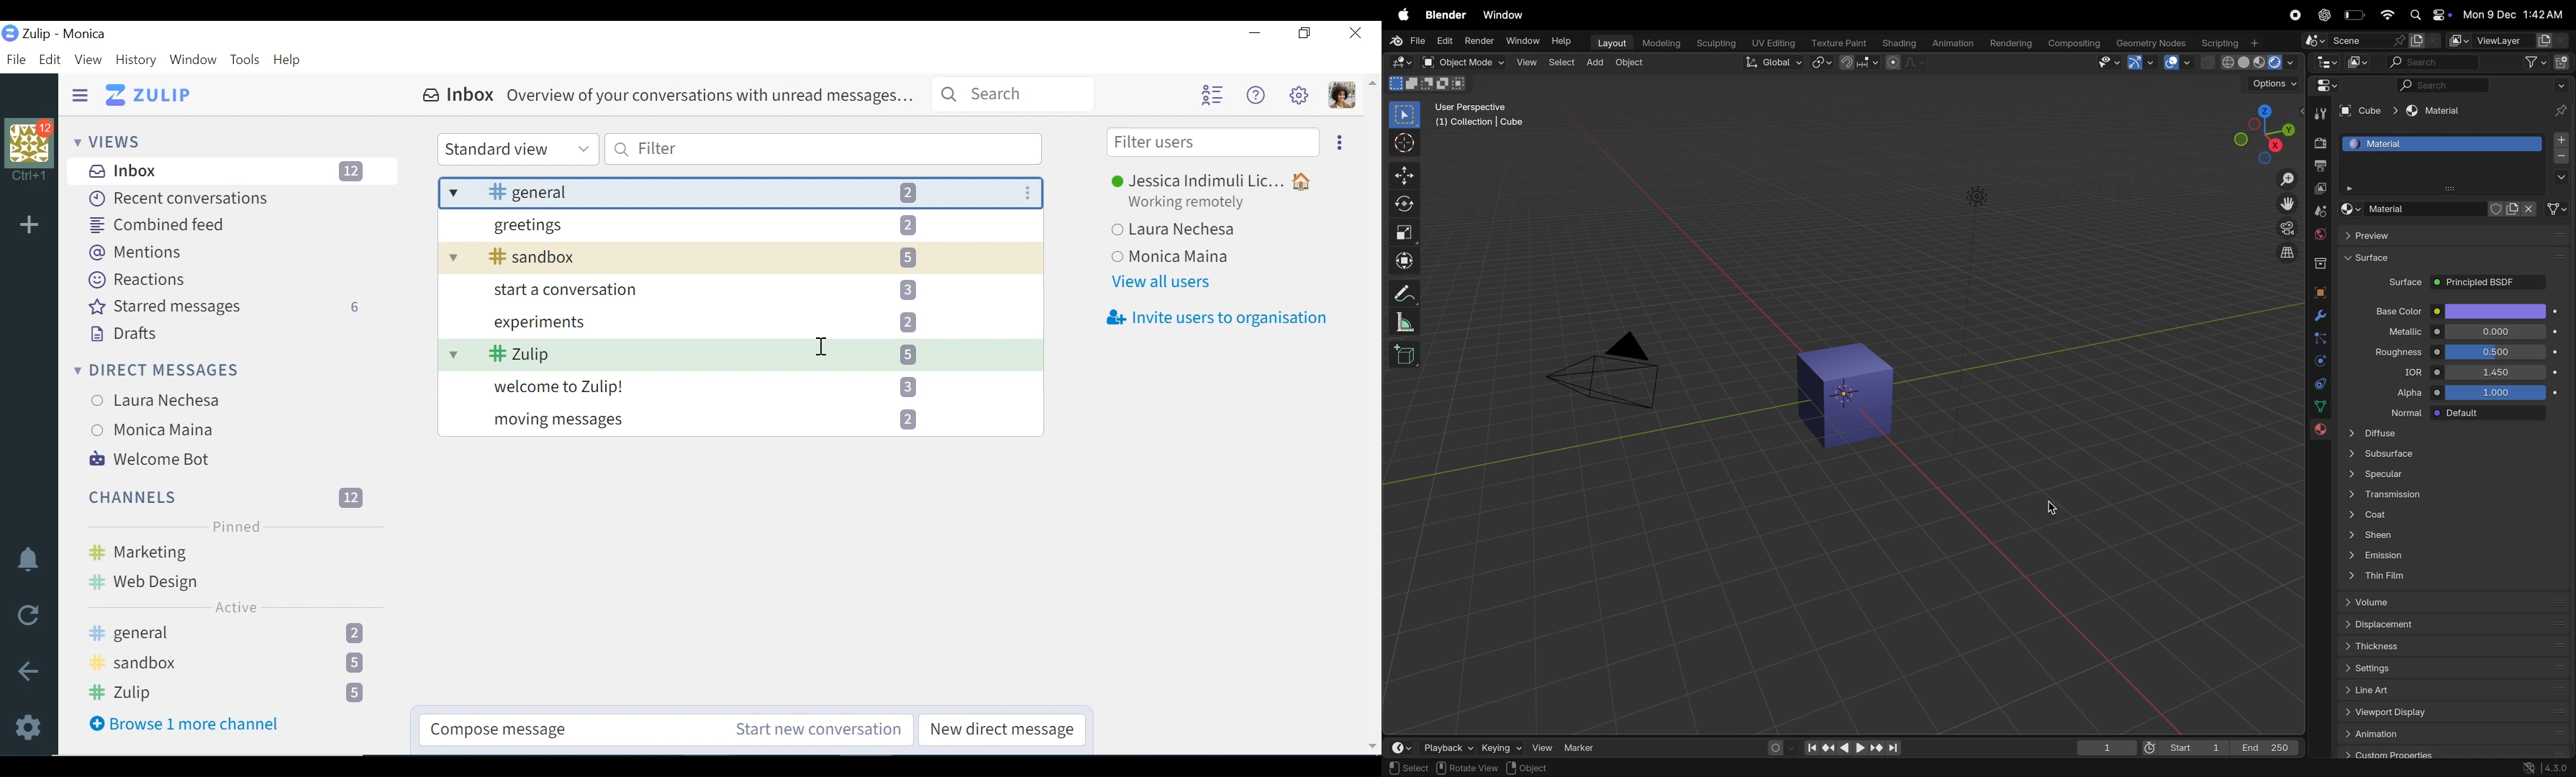 This screenshot has width=2576, height=784. What do you see at coordinates (1401, 62) in the screenshot?
I see `editor type` at bounding box center [1401, 62].